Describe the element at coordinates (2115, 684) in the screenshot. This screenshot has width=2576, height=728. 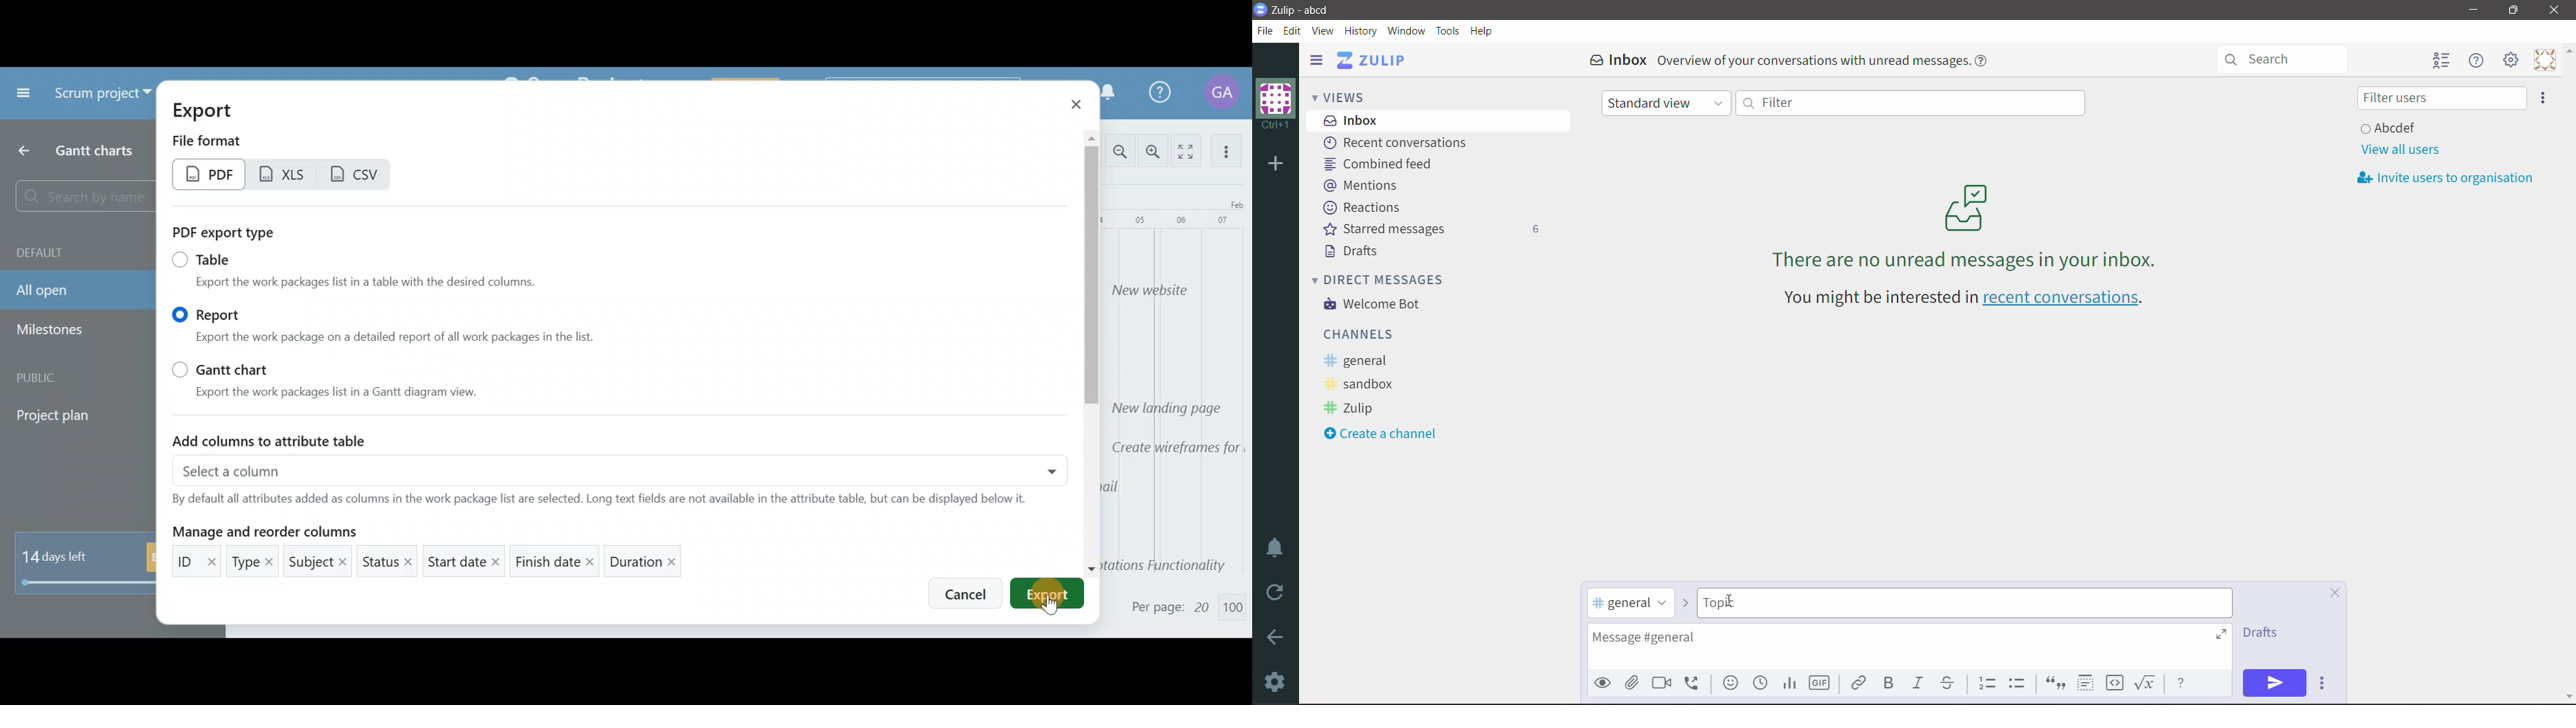
I see `Code` at that location.